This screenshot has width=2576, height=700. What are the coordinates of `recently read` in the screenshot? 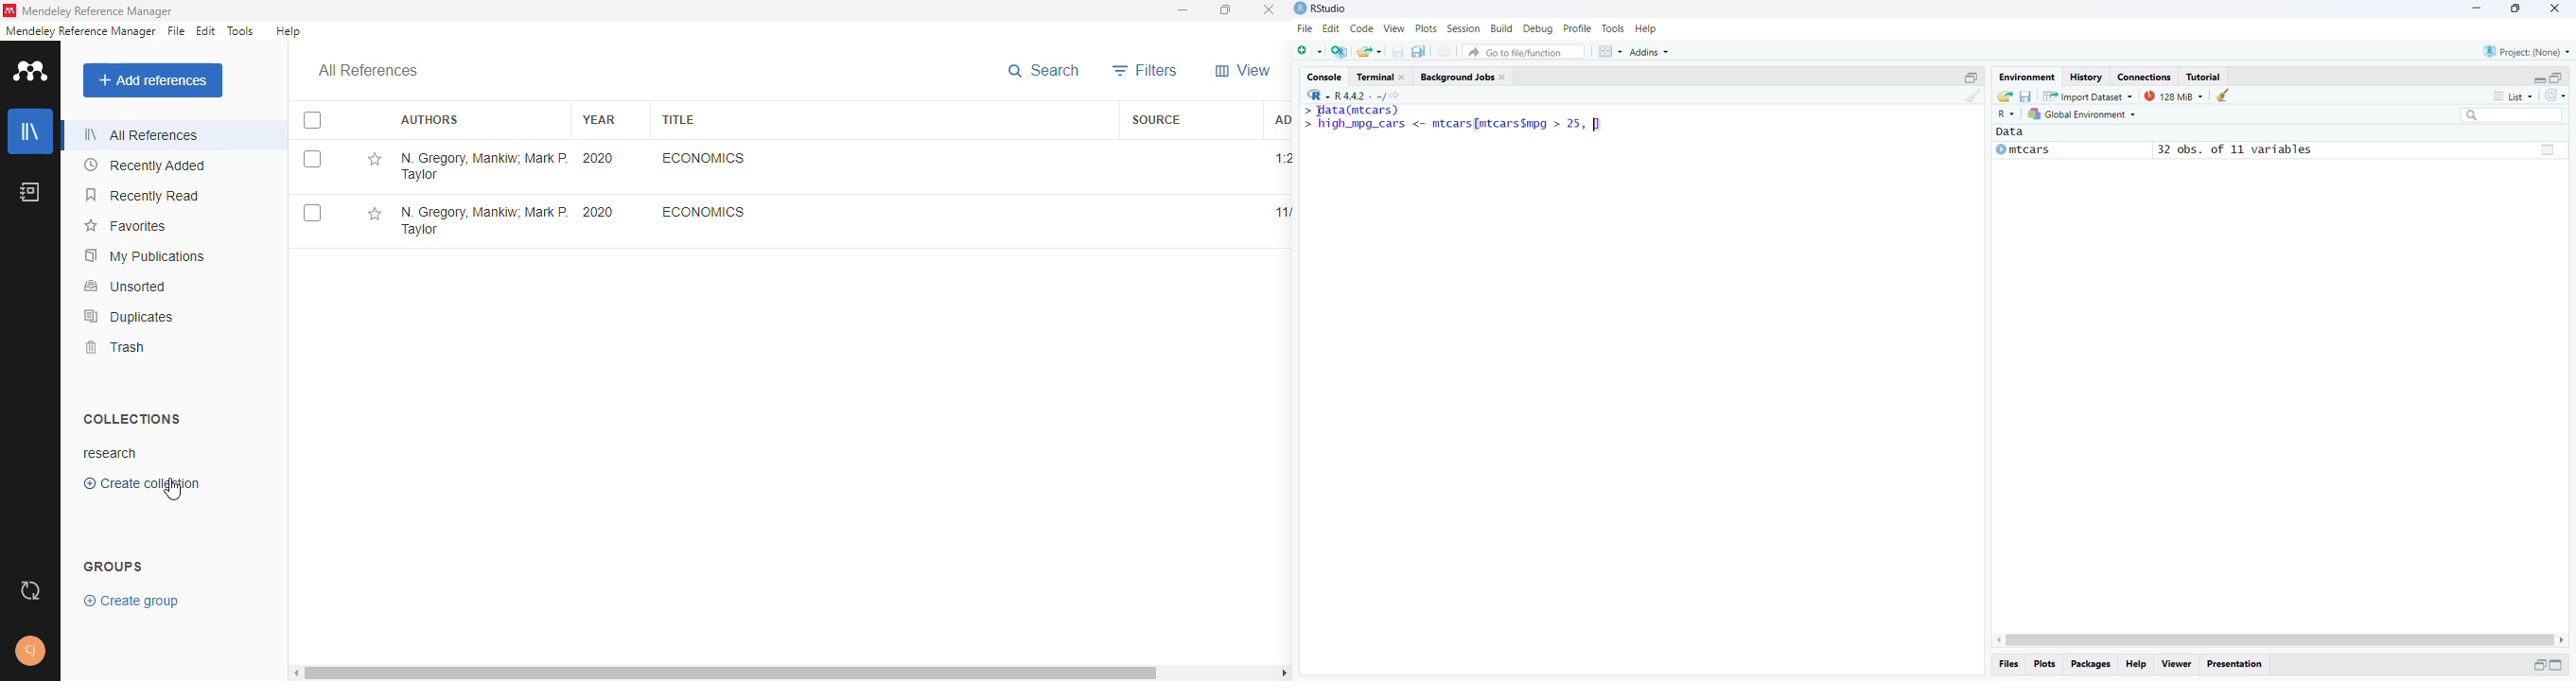 It's located at (144, 195).